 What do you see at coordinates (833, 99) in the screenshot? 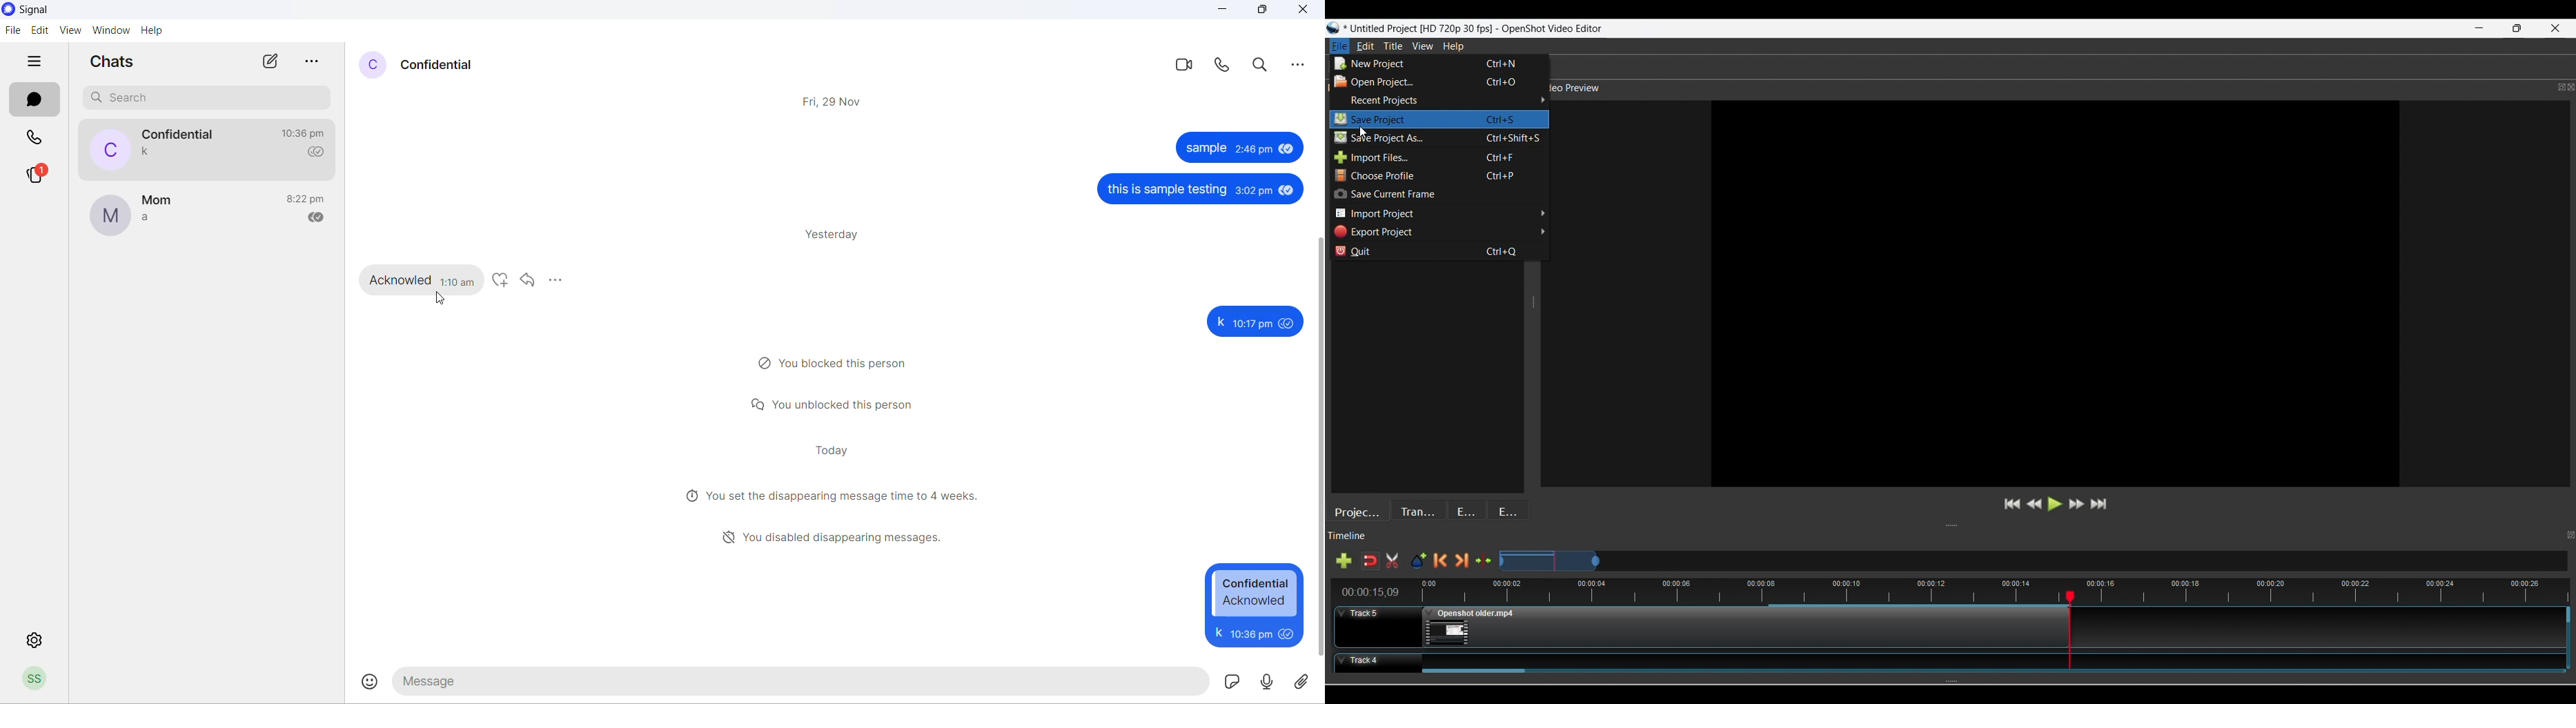
I see `Fri, 29 Nov` at bounding box center [833, 99].